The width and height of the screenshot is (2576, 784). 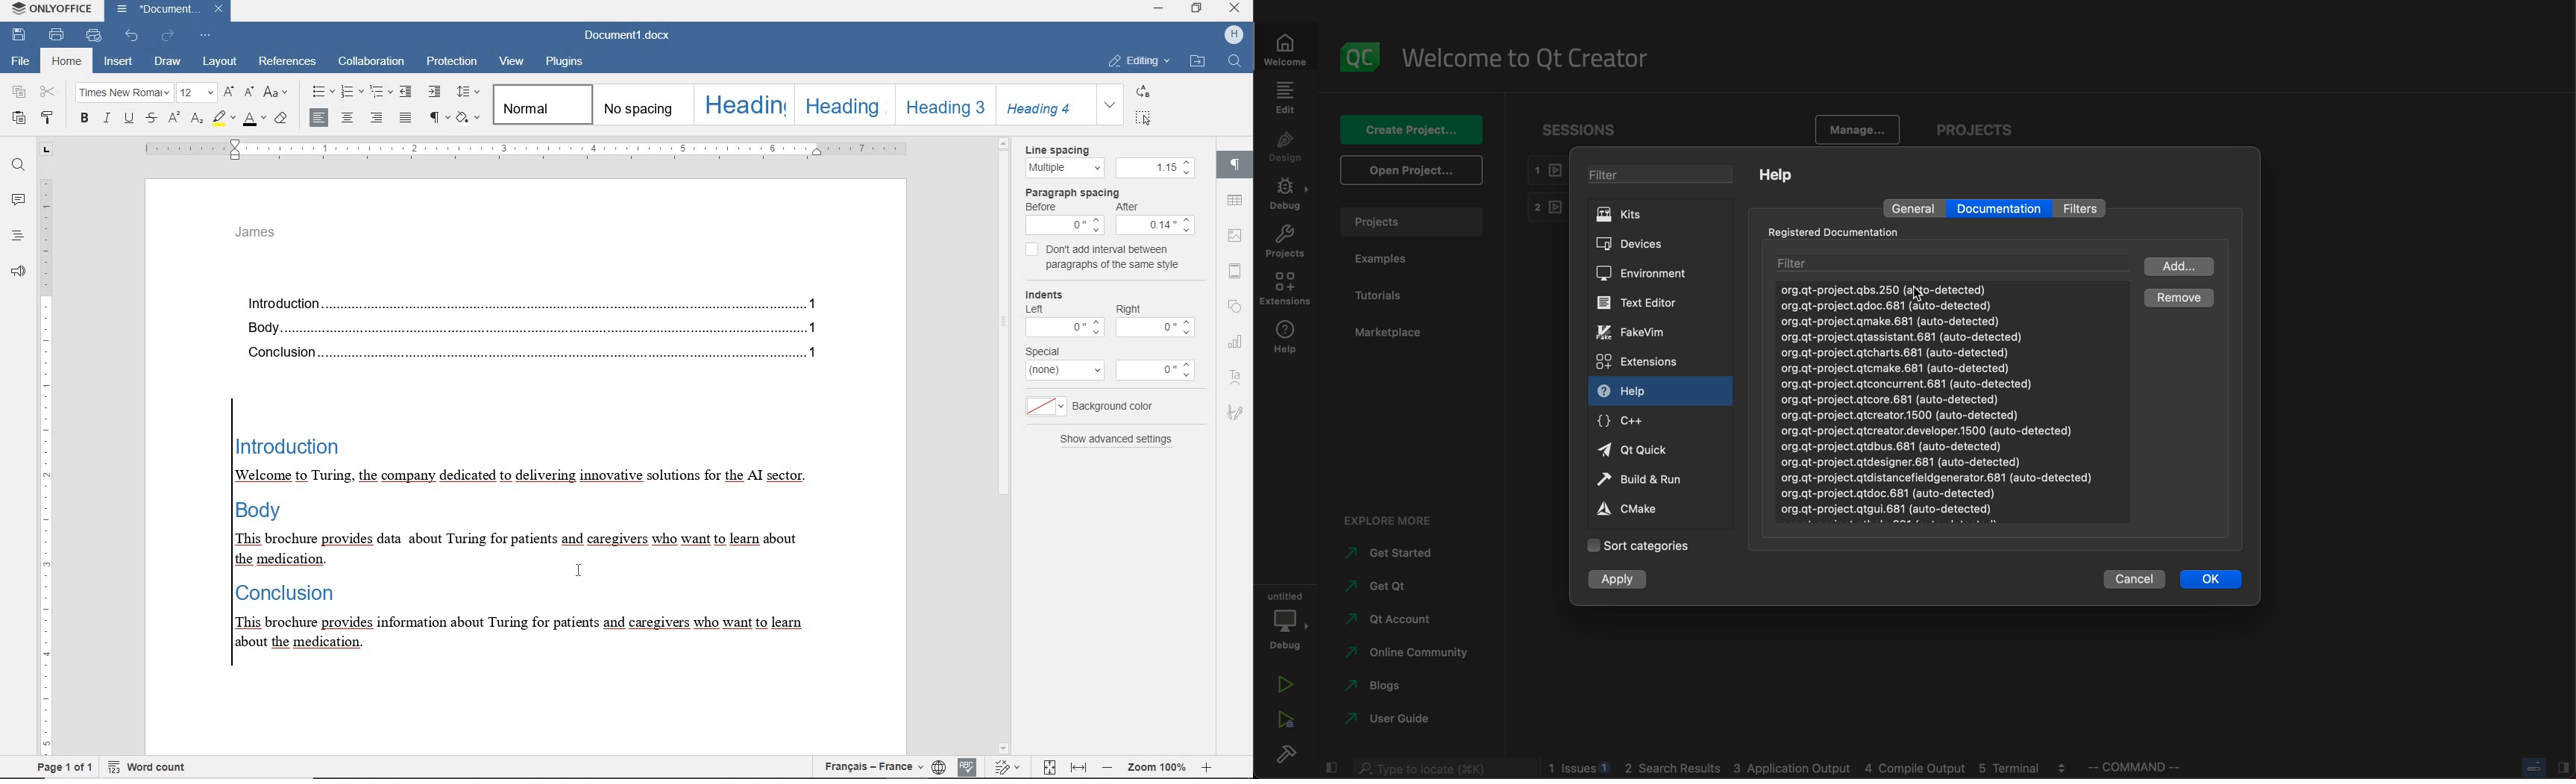 I want to click on cursor, so click(x=1928, y=298).